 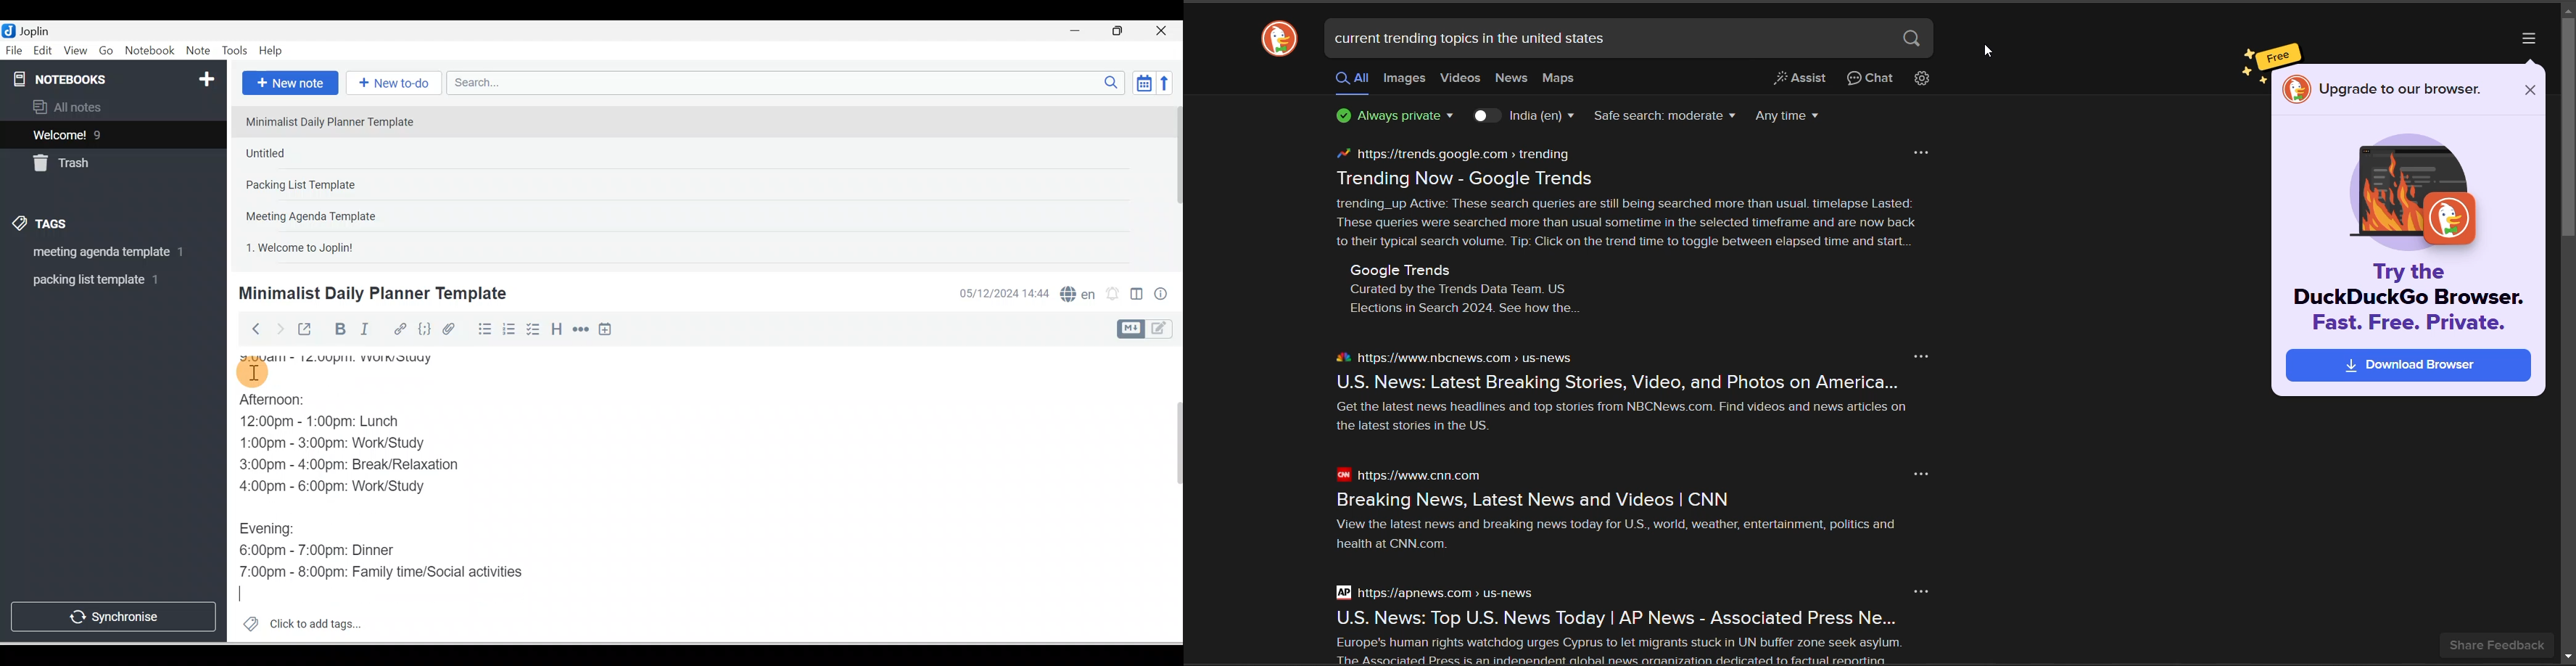 What do you see at coordinates (2272, 56) in the screenshot?
I see `free` at bounding box center [2272, 56].